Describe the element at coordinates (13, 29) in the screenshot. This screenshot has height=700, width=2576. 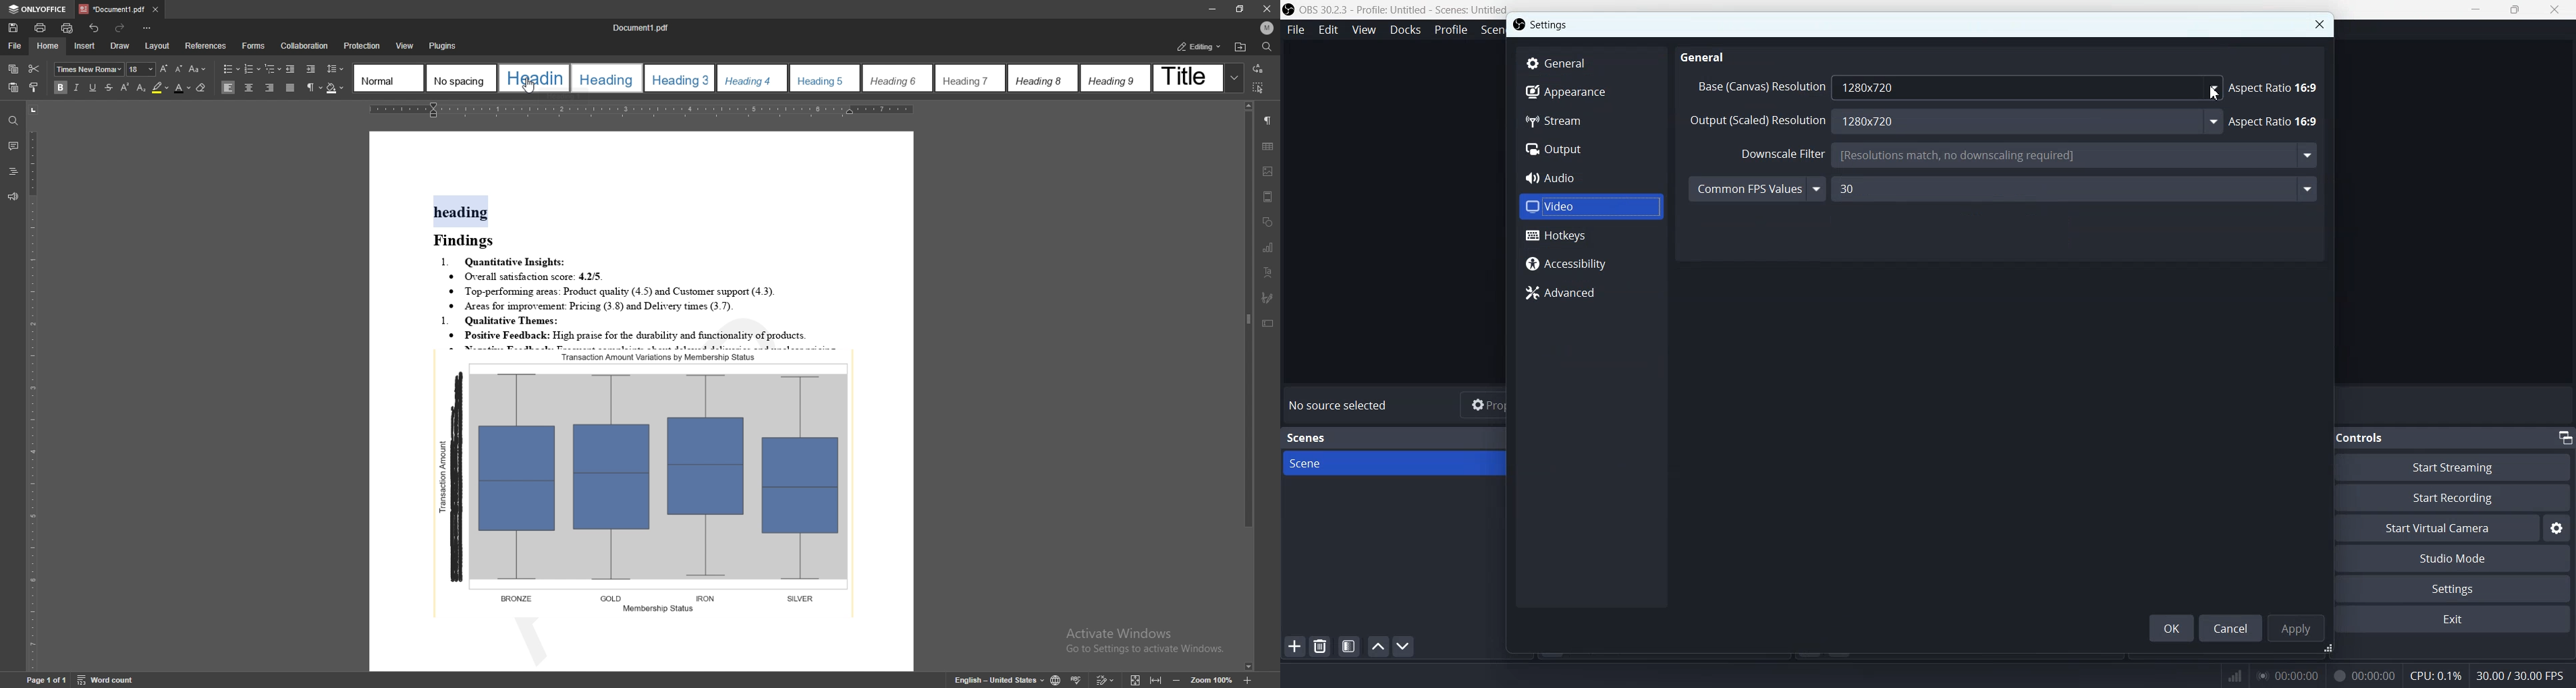
I see `save` at that location.